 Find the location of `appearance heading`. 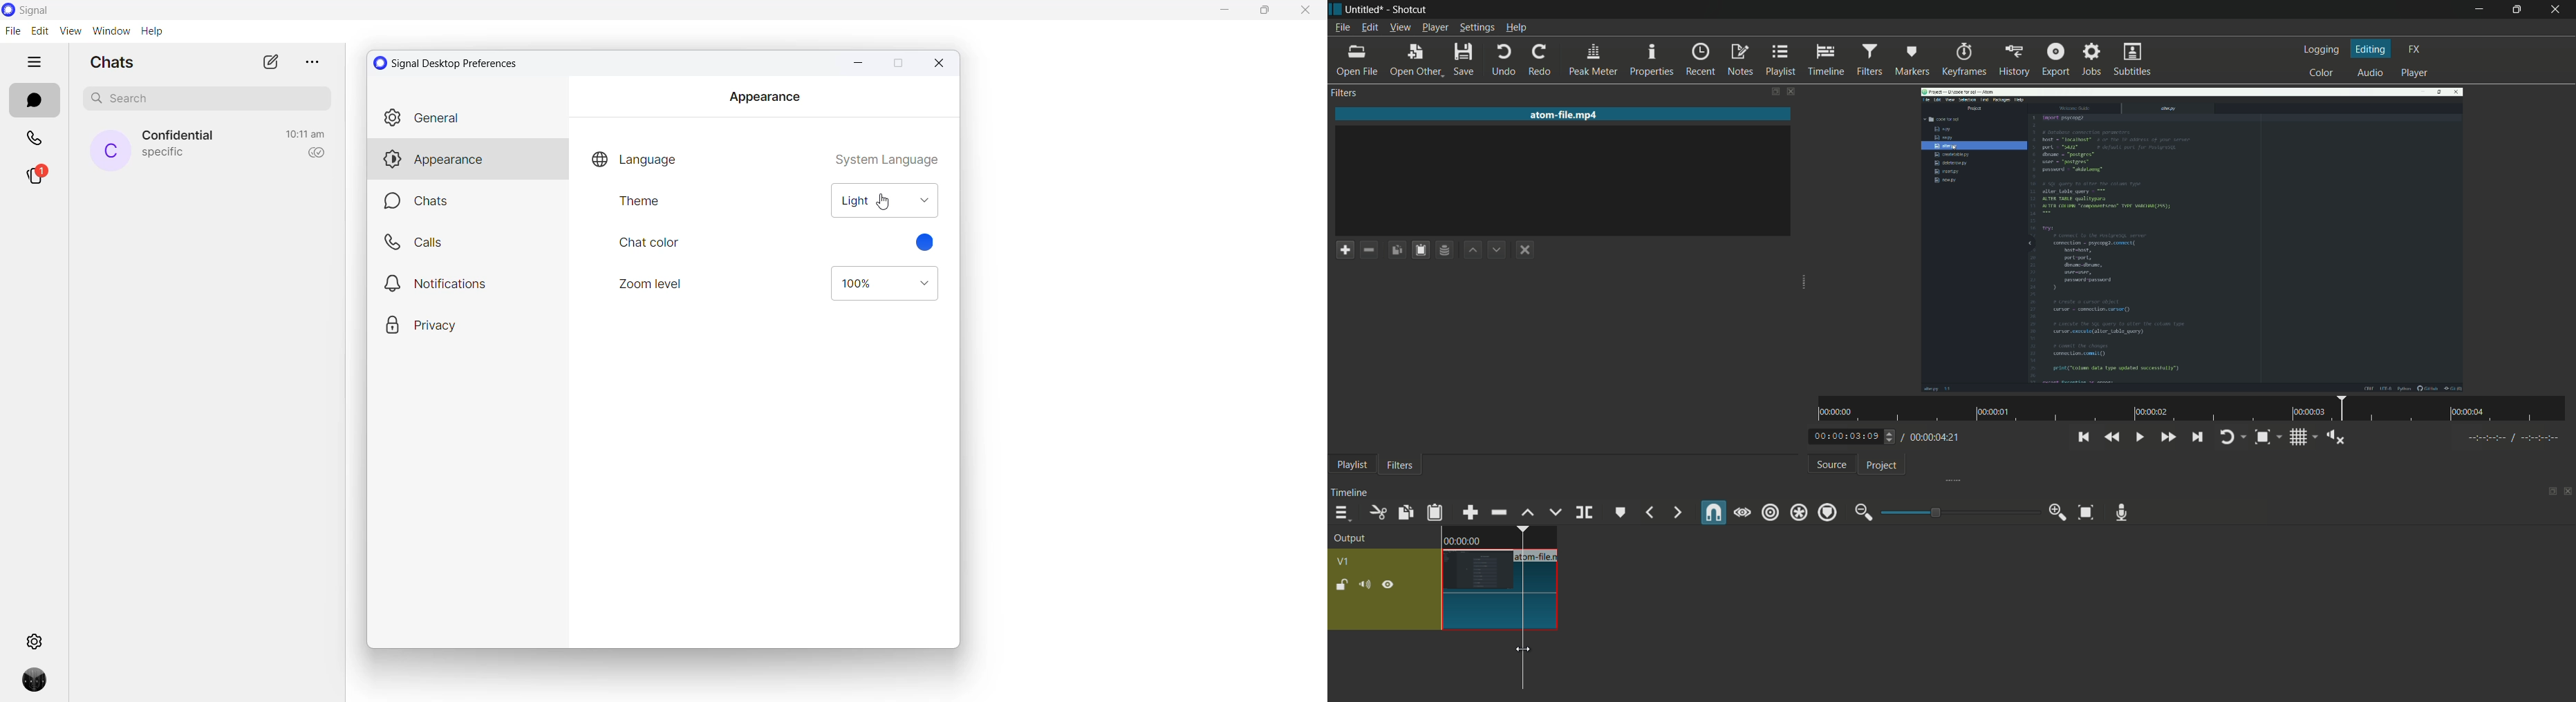

appearance heading is located at coordinates (764, 97).